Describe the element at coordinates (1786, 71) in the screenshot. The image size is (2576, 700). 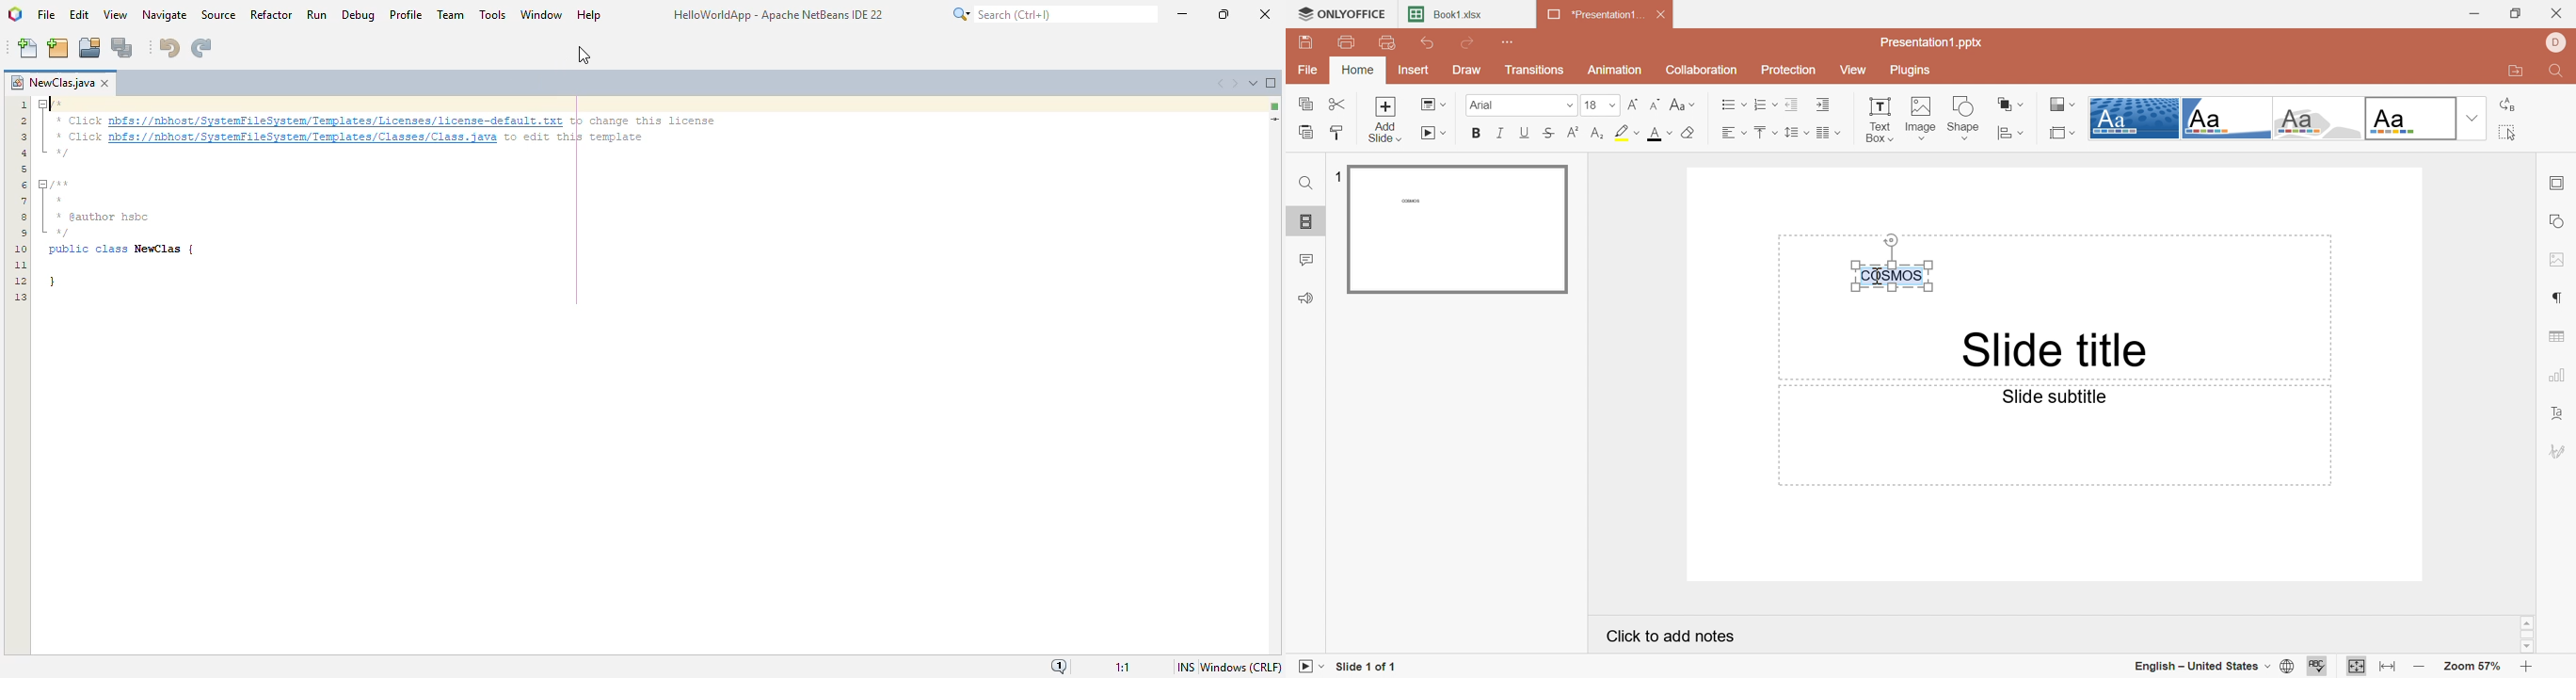
I see `Protection` at that location.